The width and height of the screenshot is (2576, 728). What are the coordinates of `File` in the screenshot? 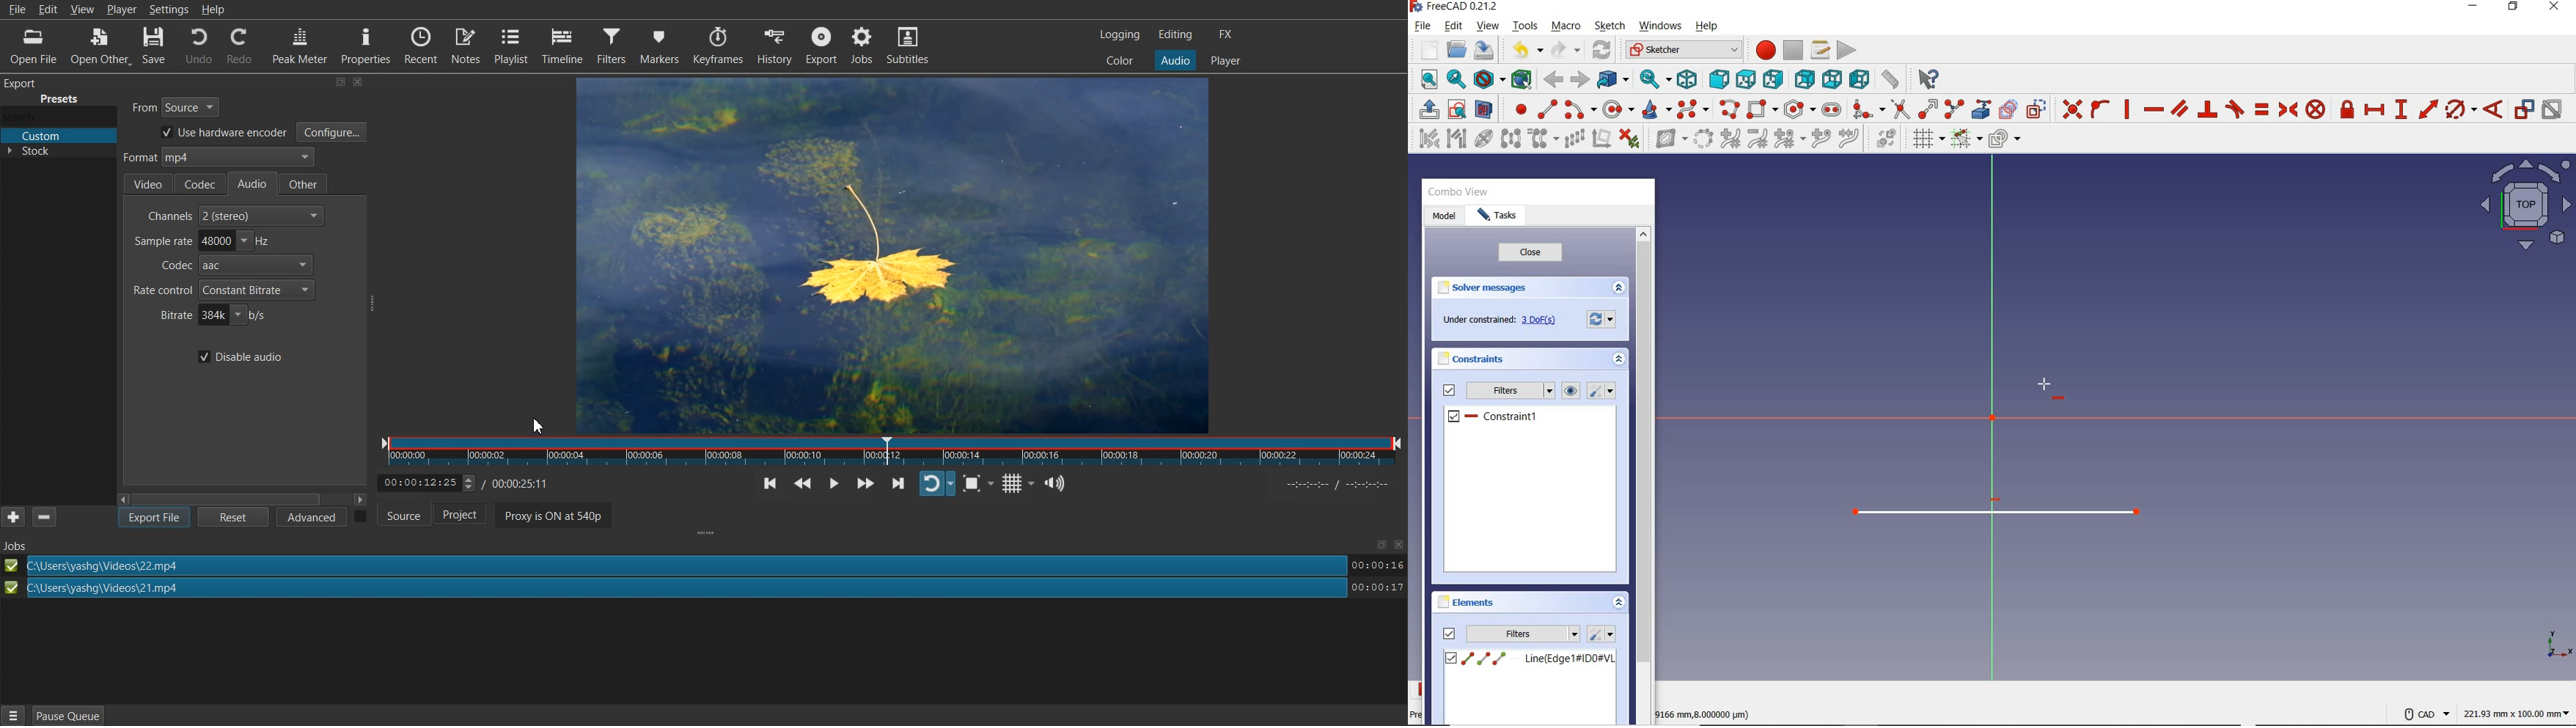 It's located at (18, 10).